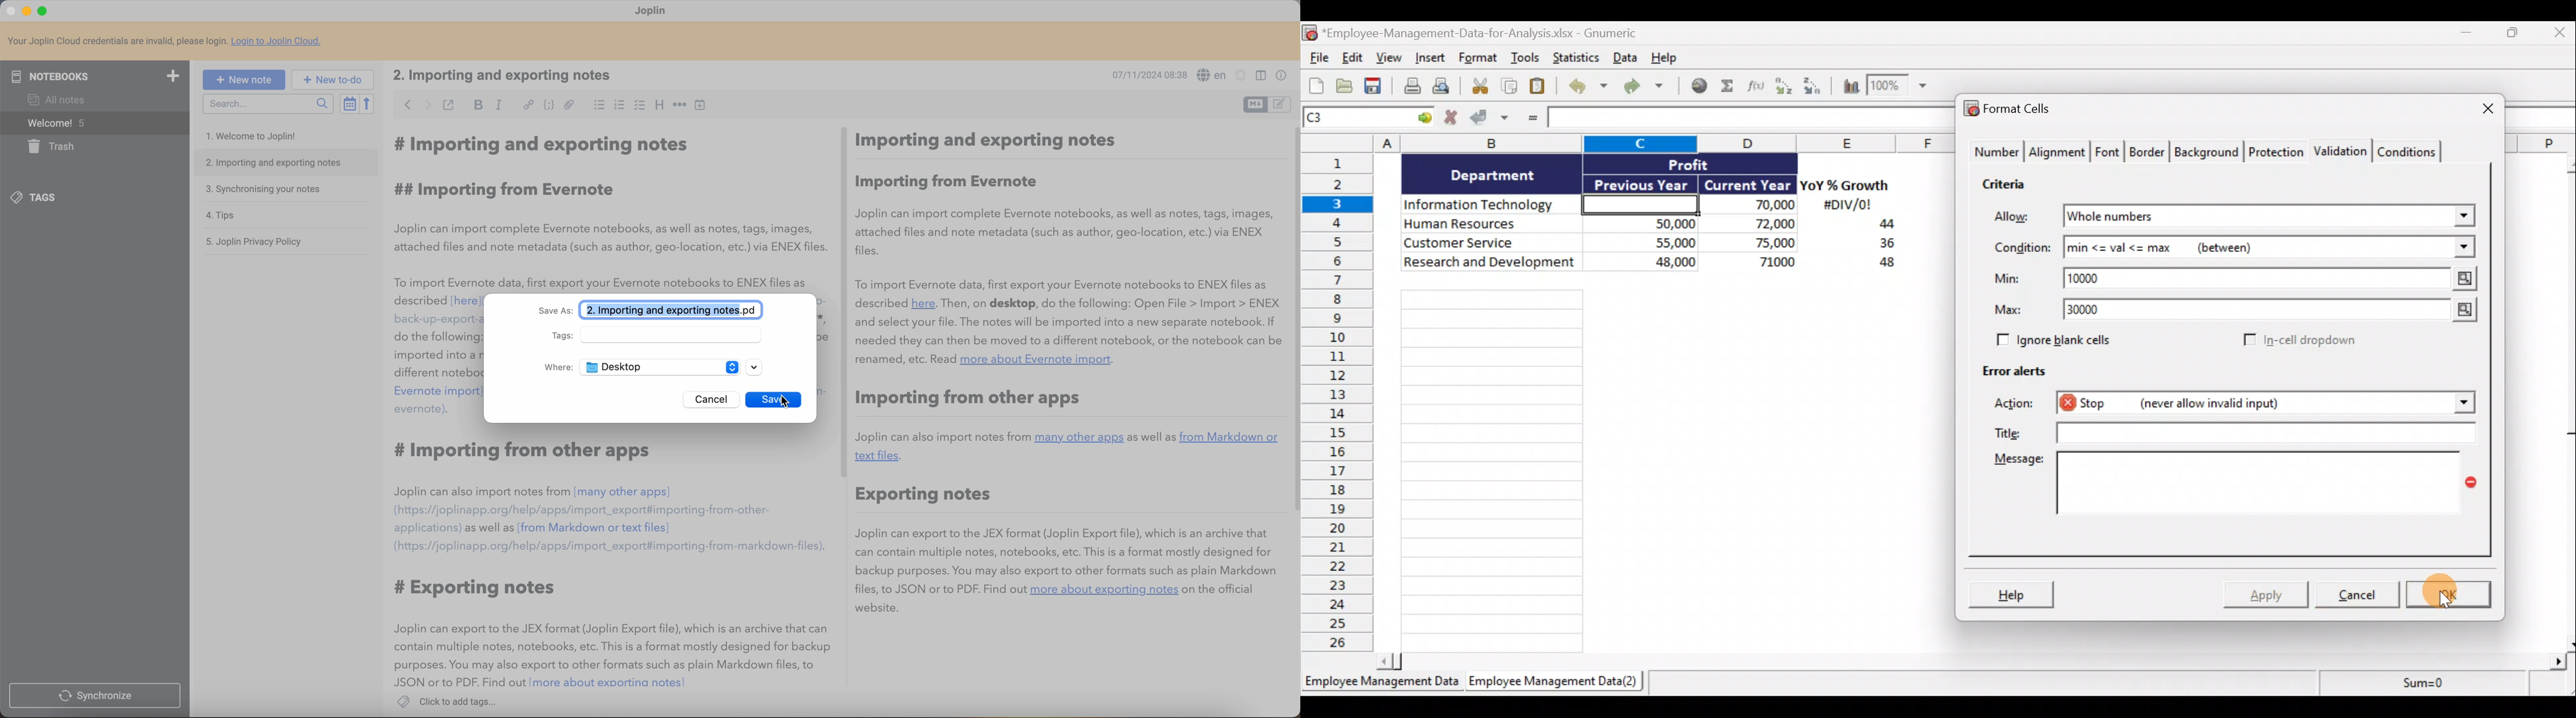 This screenshot has width=2576, height=728. What do you see at coordinates (1754, 225) in the screenshot?
I see `72,000` at bounding box center [1754, 225].